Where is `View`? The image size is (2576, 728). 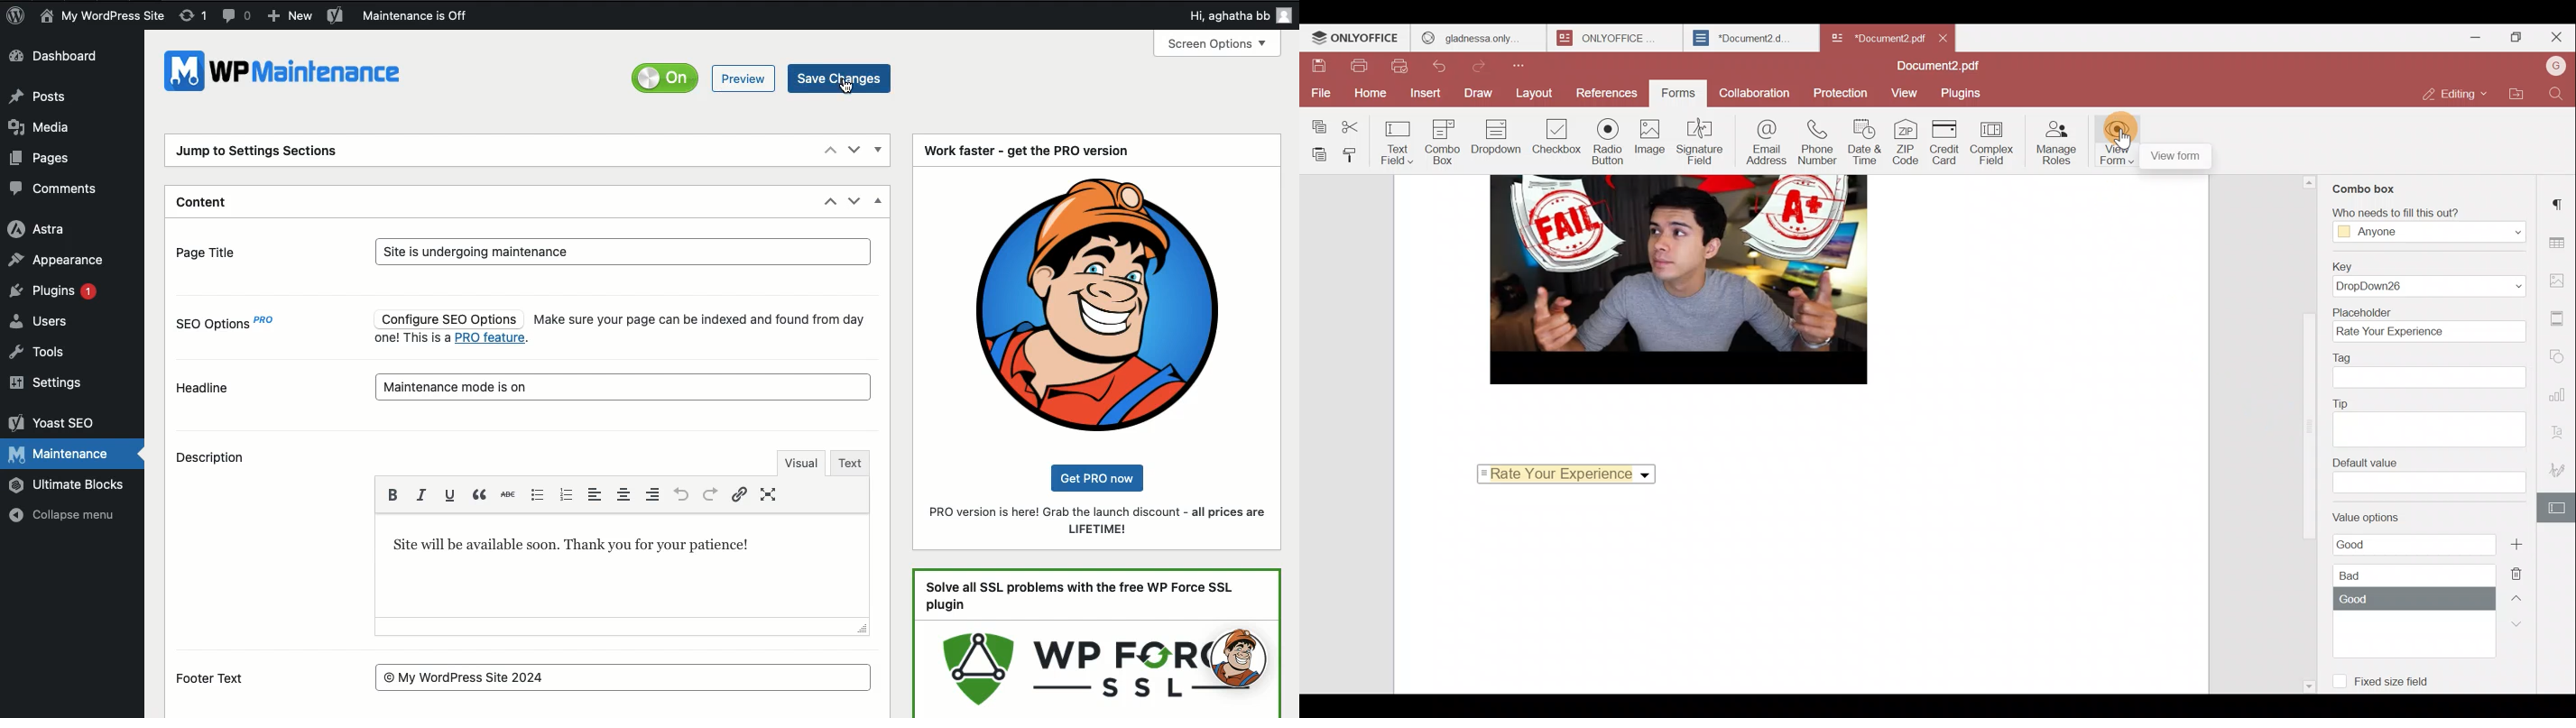
View is located at coordinates (1906, 92).